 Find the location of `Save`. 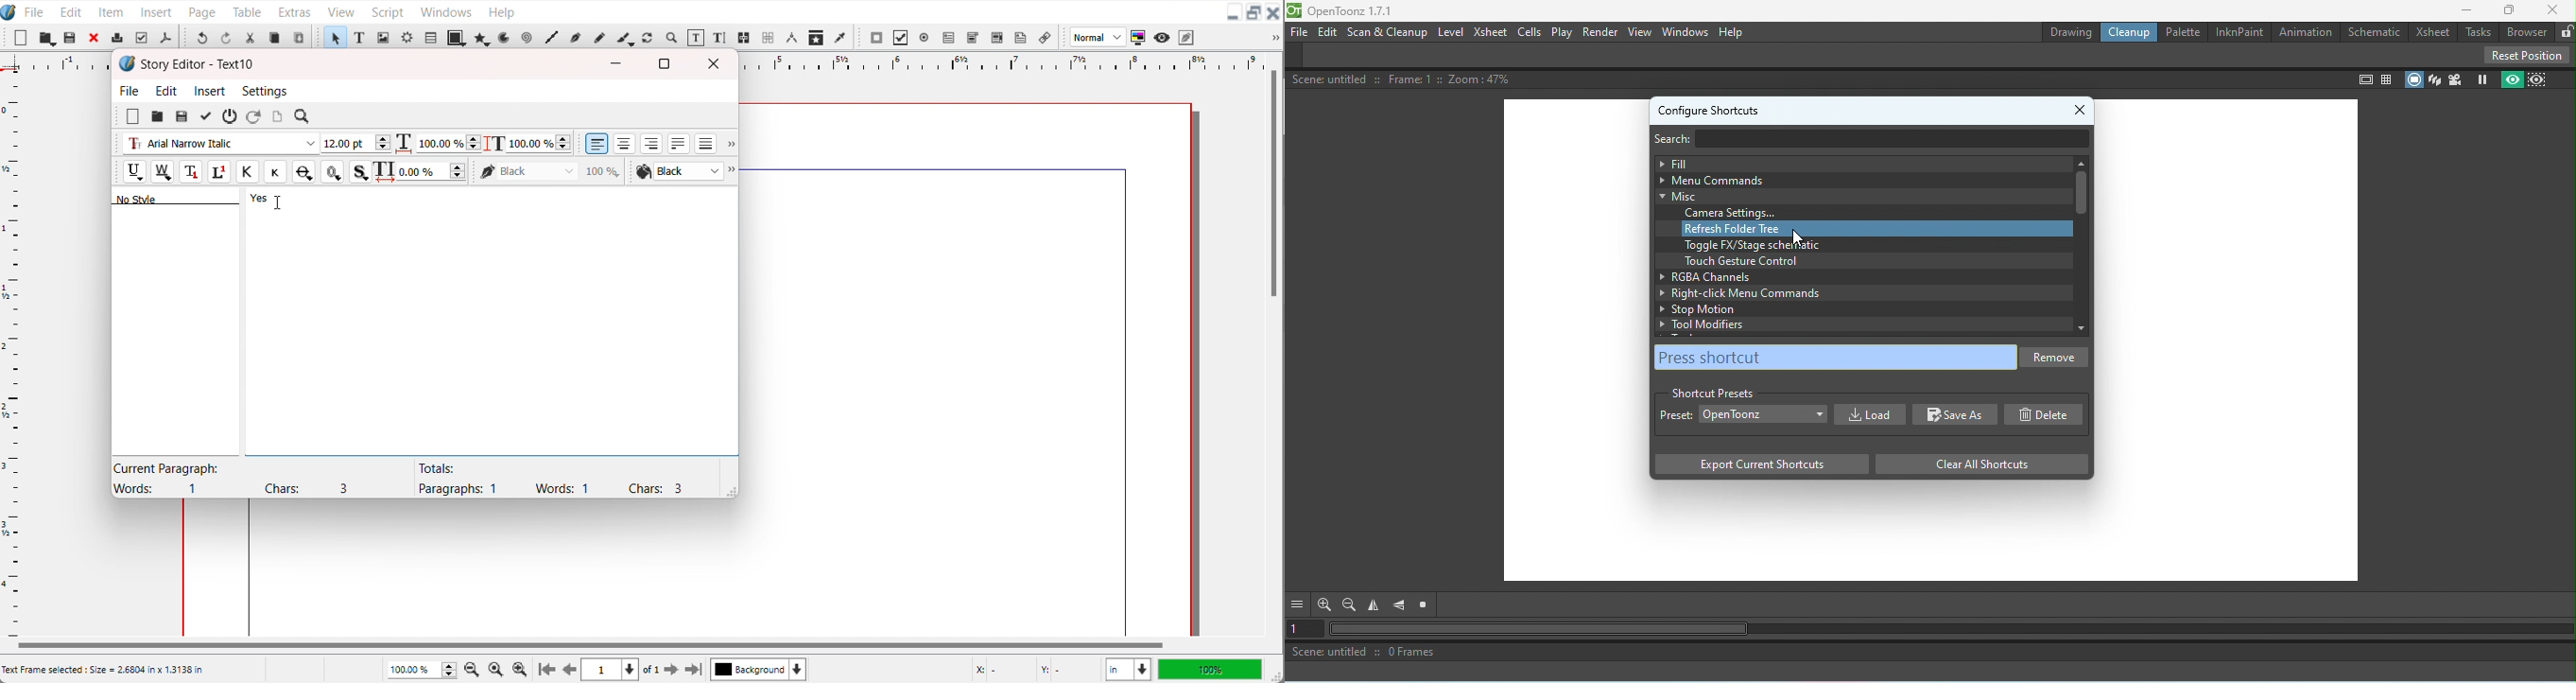

Save is located at coordinates (47, 38).